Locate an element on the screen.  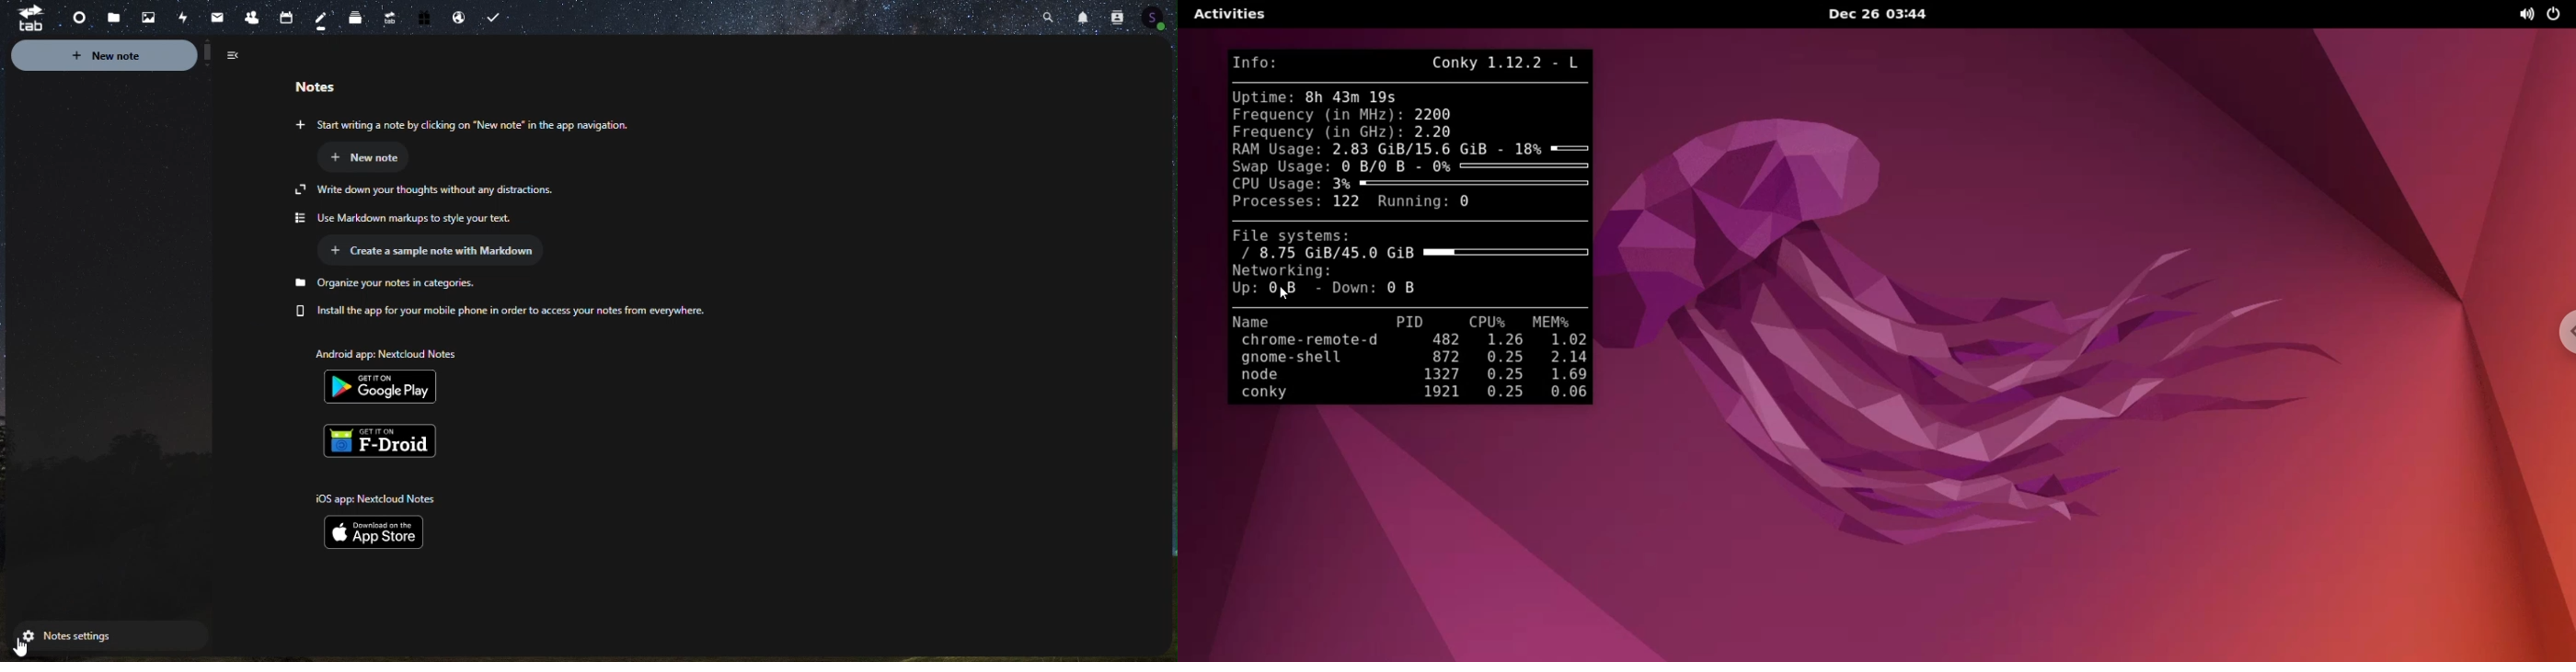
Text is located at coordinates (441, 203).